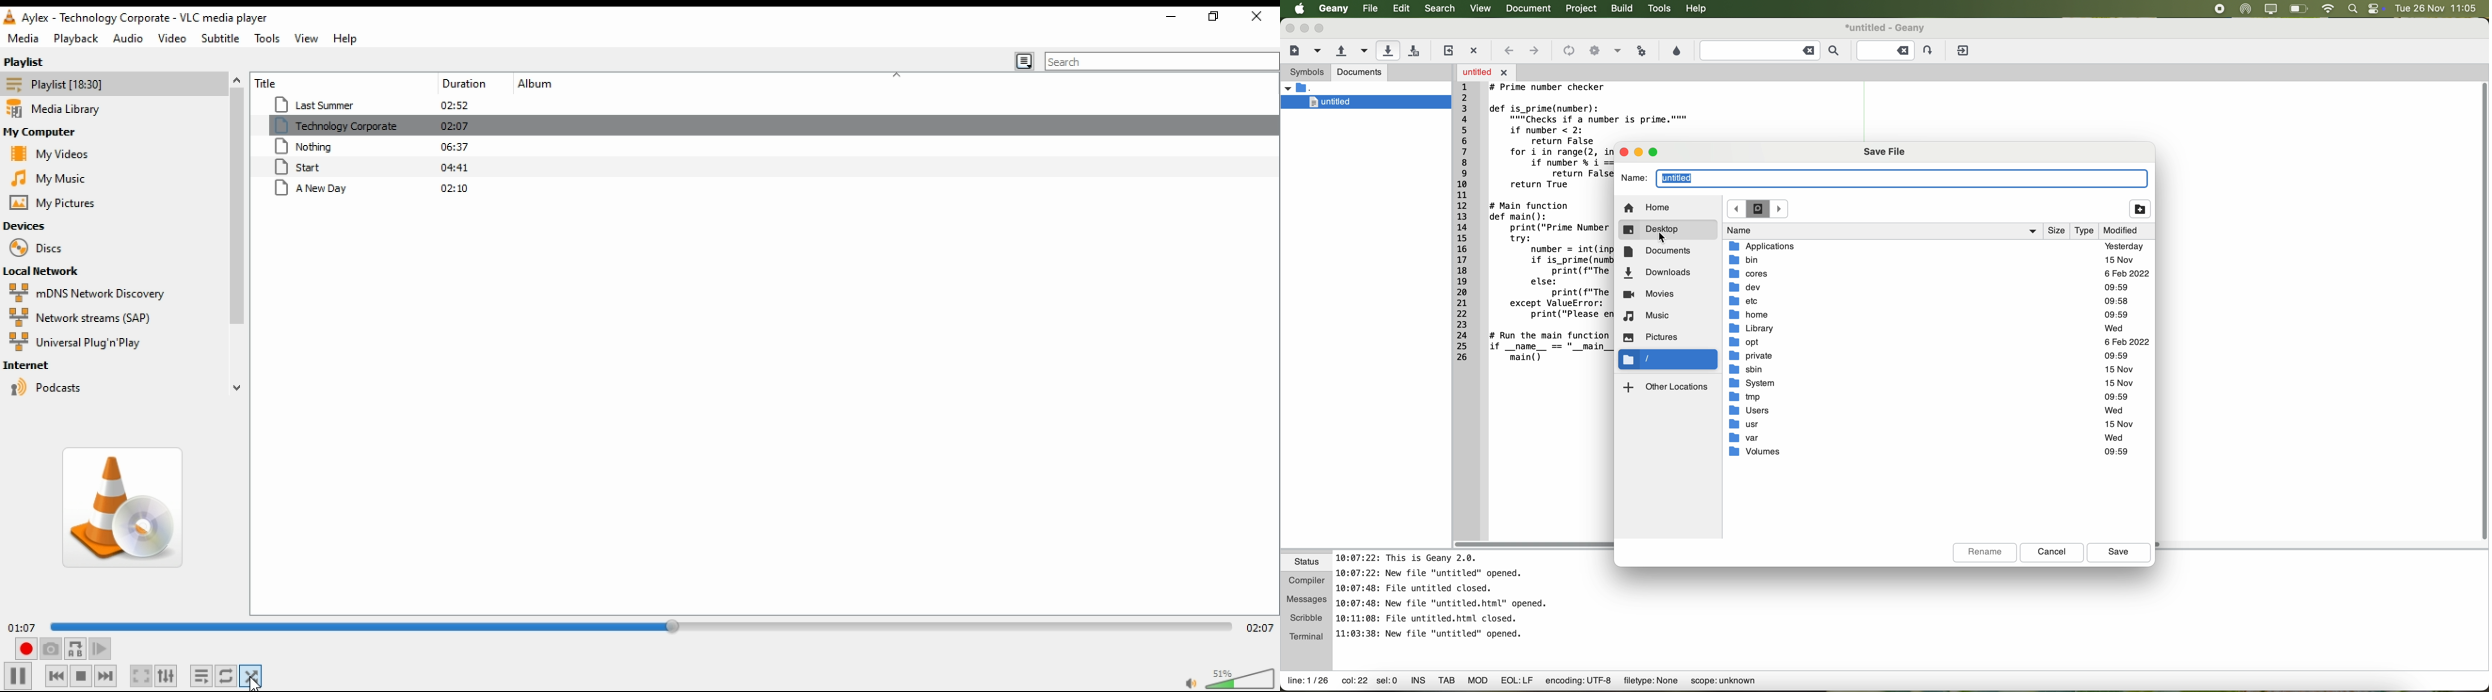 Image resolution: width=2492 pixels, height=700 pixels. What do you see at coordinates (1214, 18) in the screenshot?
I see `minimize` at bounding box center [1214, 18].